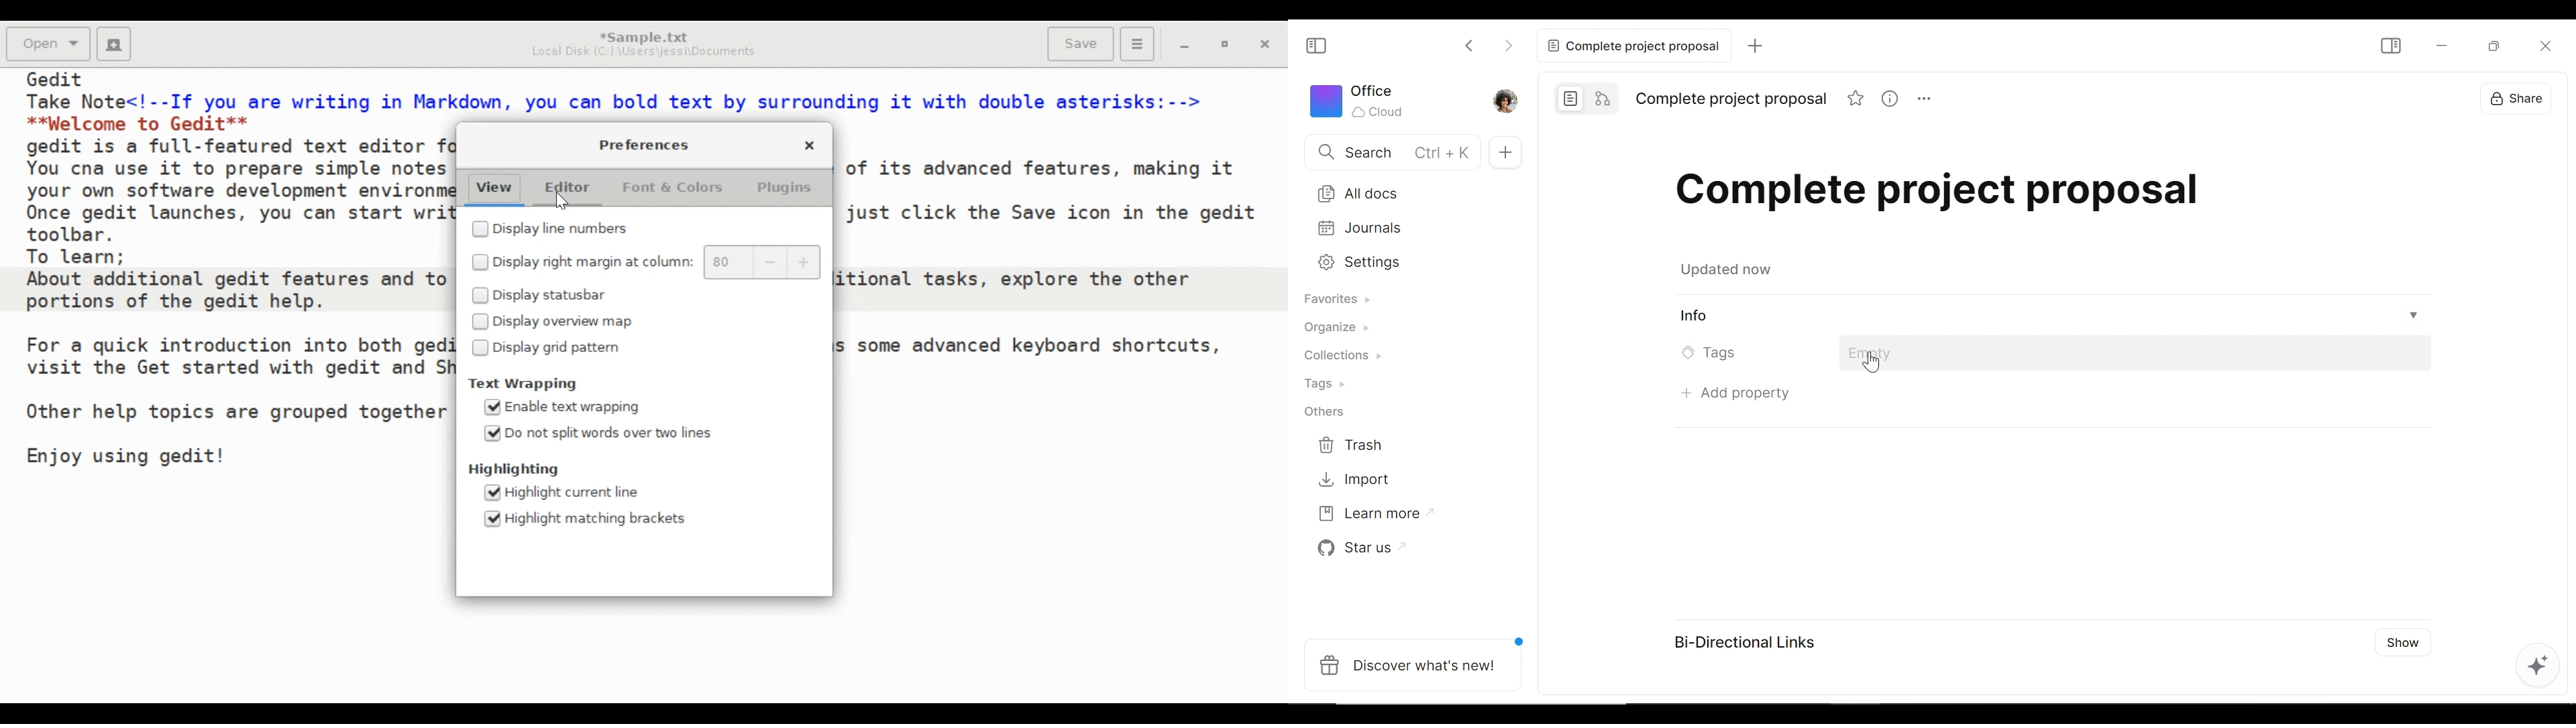 This screenshot has width=2576, height=728. I want to click on restore, so click(1227, 46).